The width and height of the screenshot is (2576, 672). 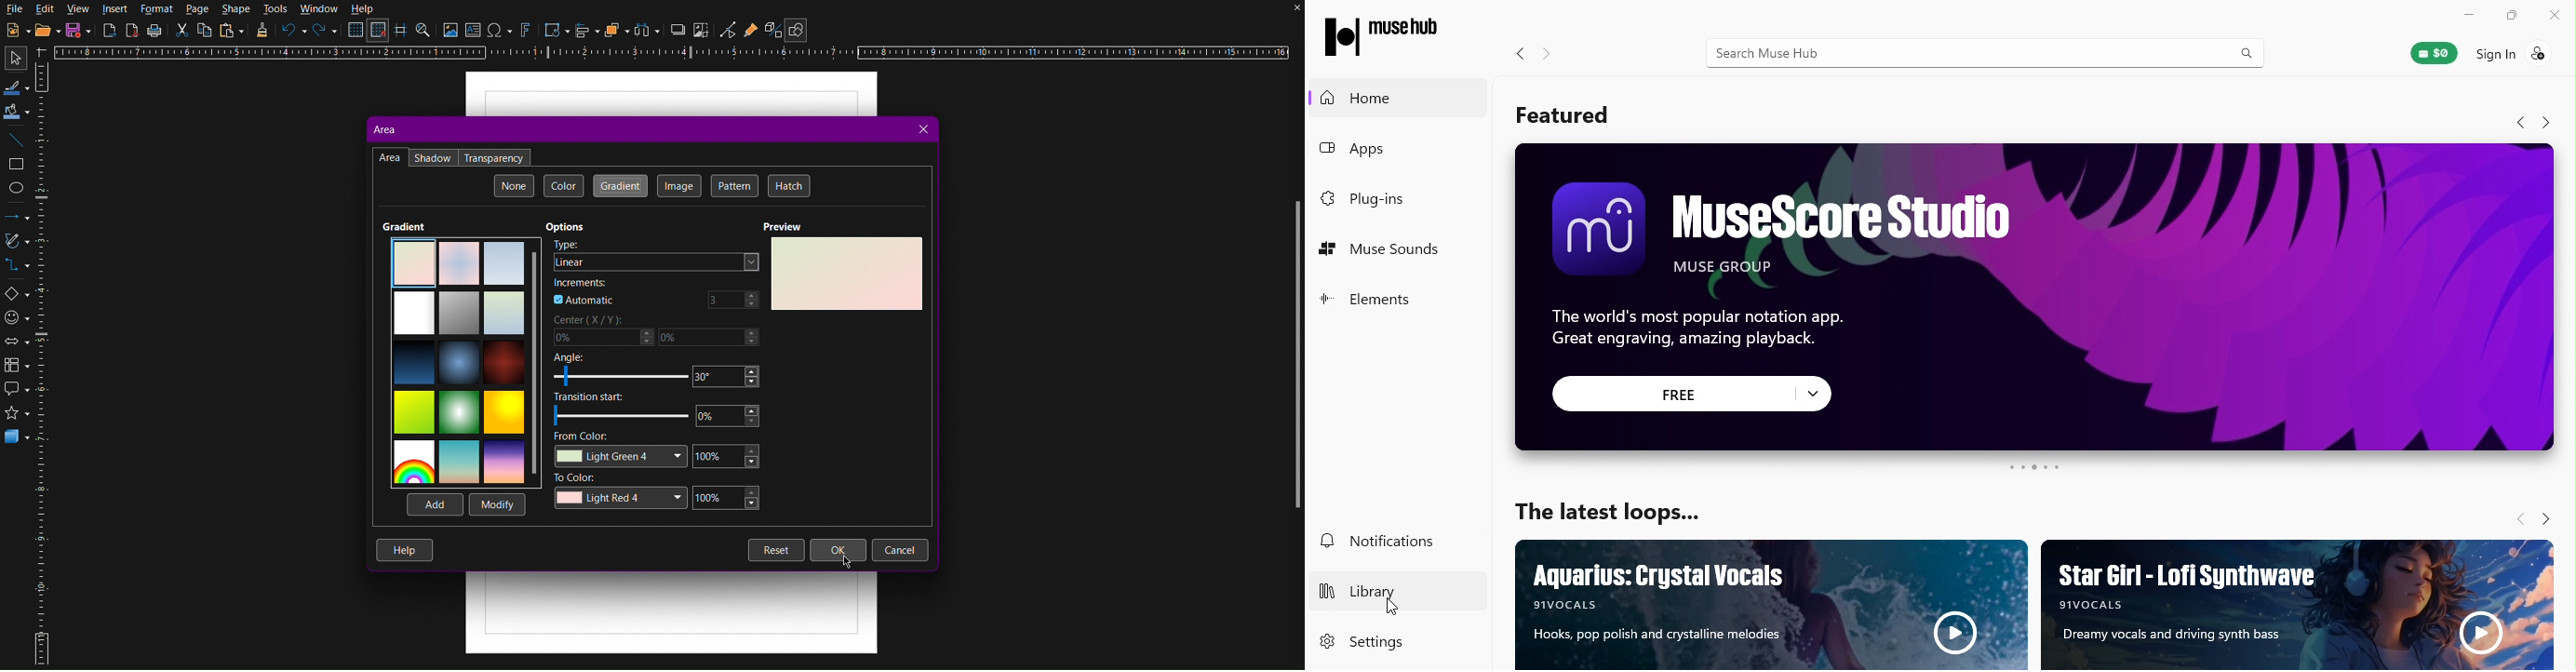 What do you see at coordinates (787, 185) in the screenshot?
I see `Hatch` at bounding box center [787, 185].